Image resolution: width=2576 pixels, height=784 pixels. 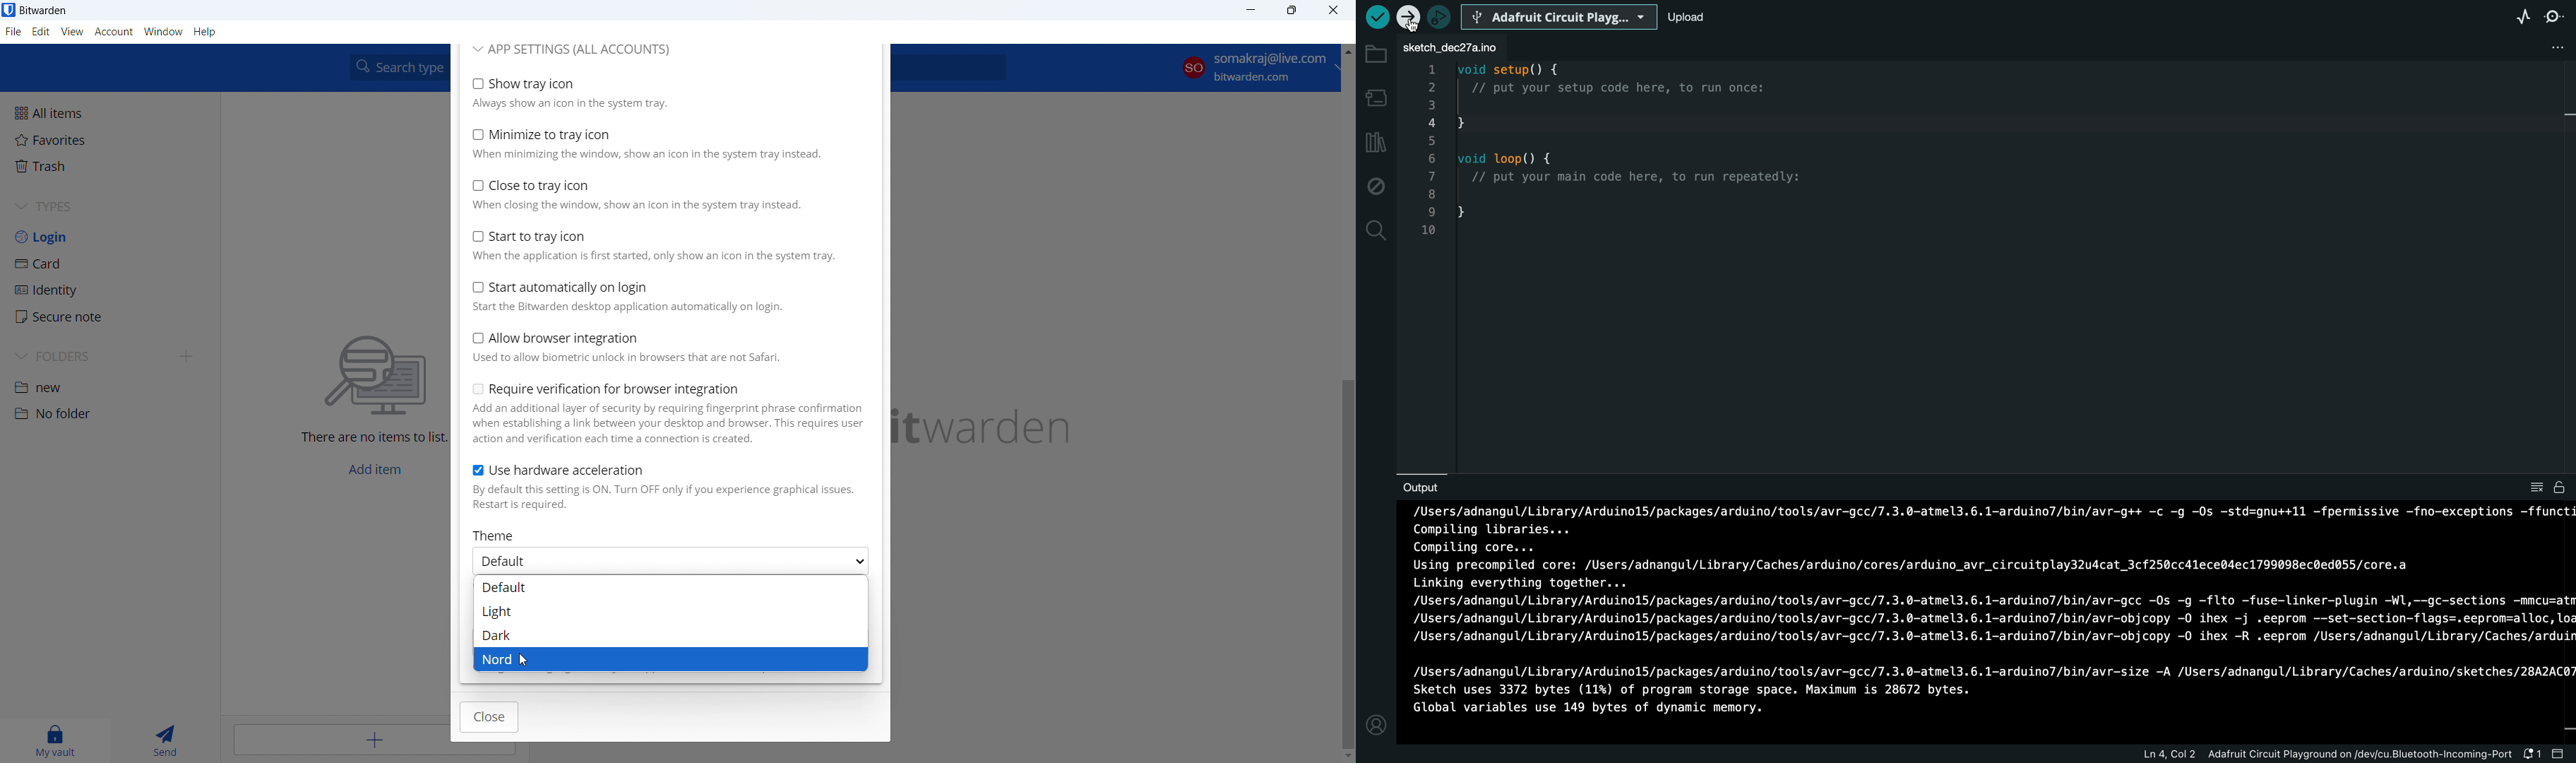 I want to click on card, so click(x=111, y=264).